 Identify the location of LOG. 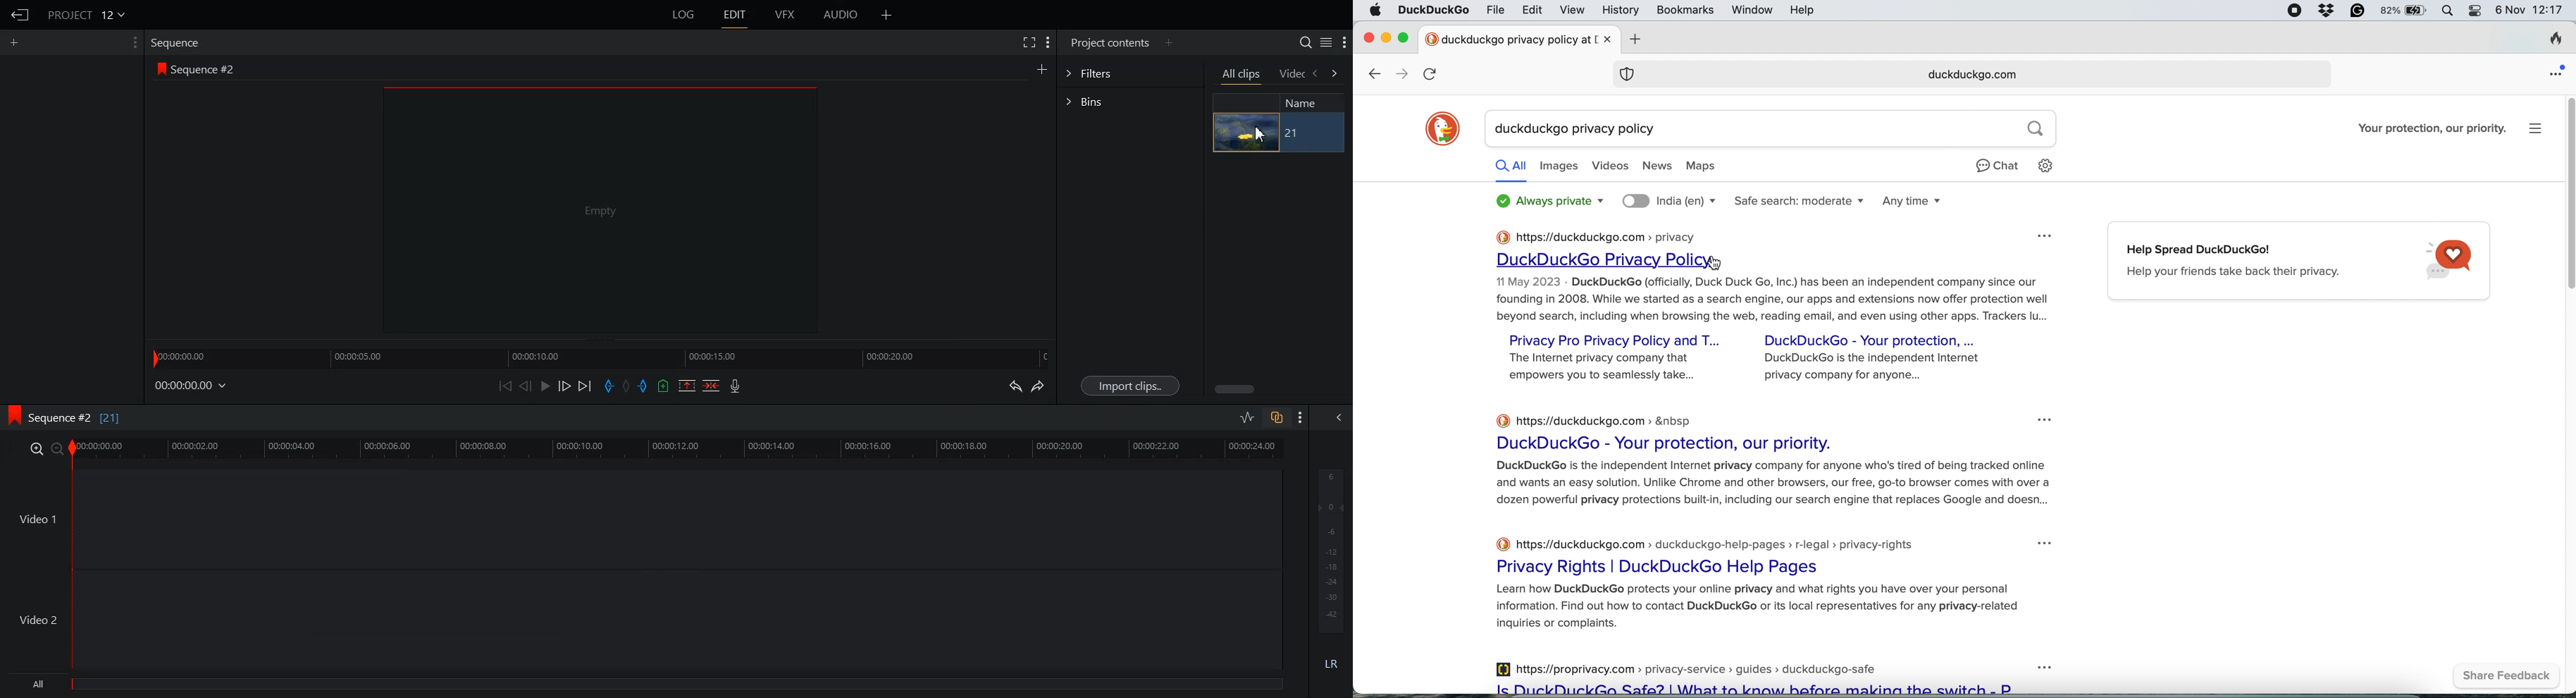
(684, 15).